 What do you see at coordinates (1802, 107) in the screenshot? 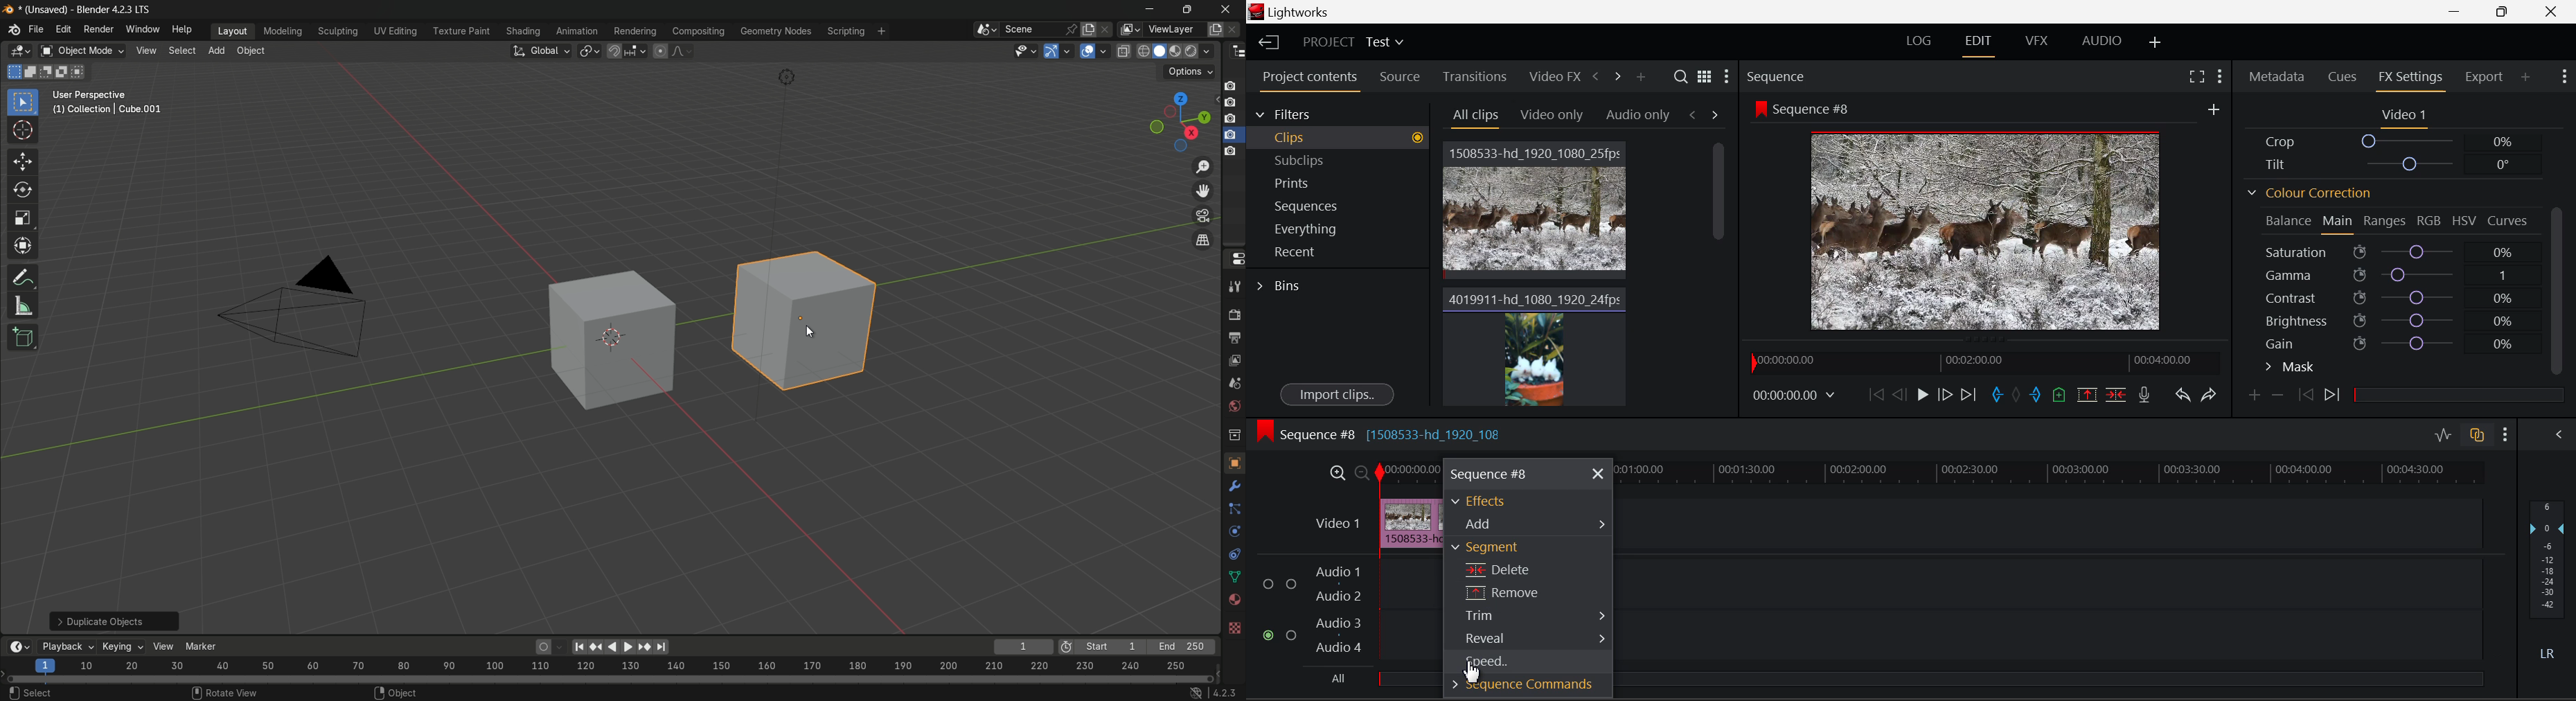
I see `Sequence #8` at bounding box center [1802, 107].